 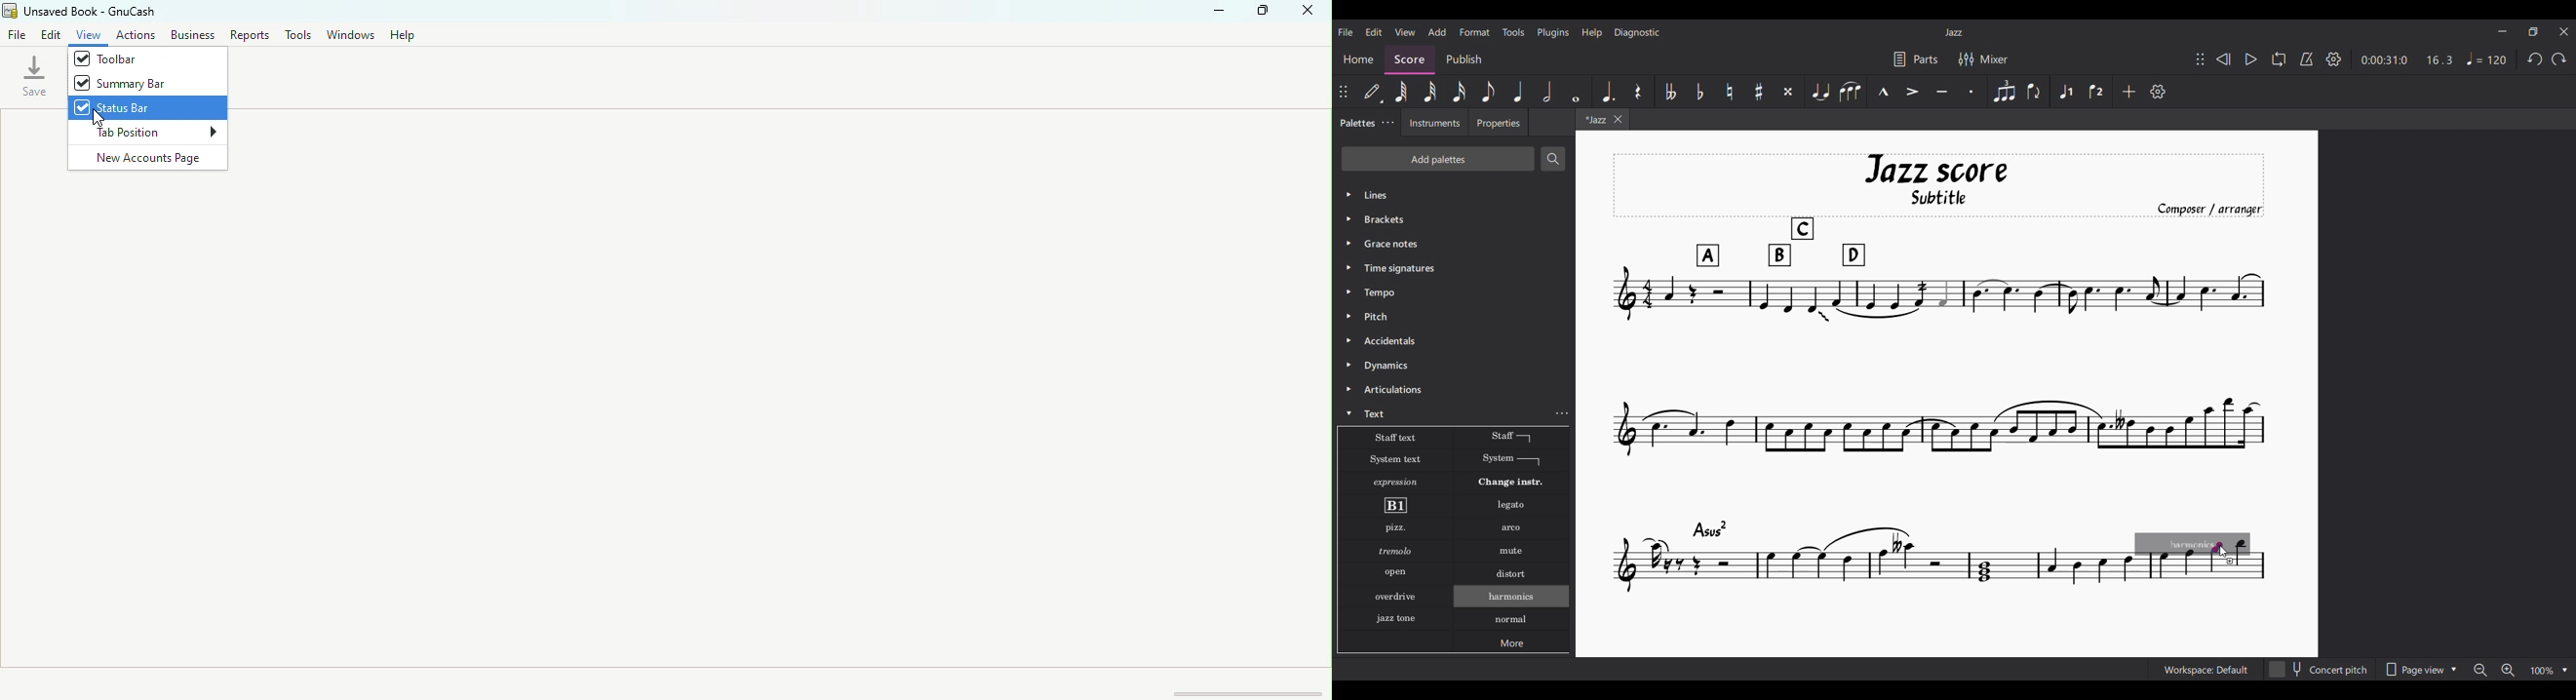 What do you see at coordinates (2422, 669) in the screenshot?
I see `Preview options` at bounding box center [2422, 669].